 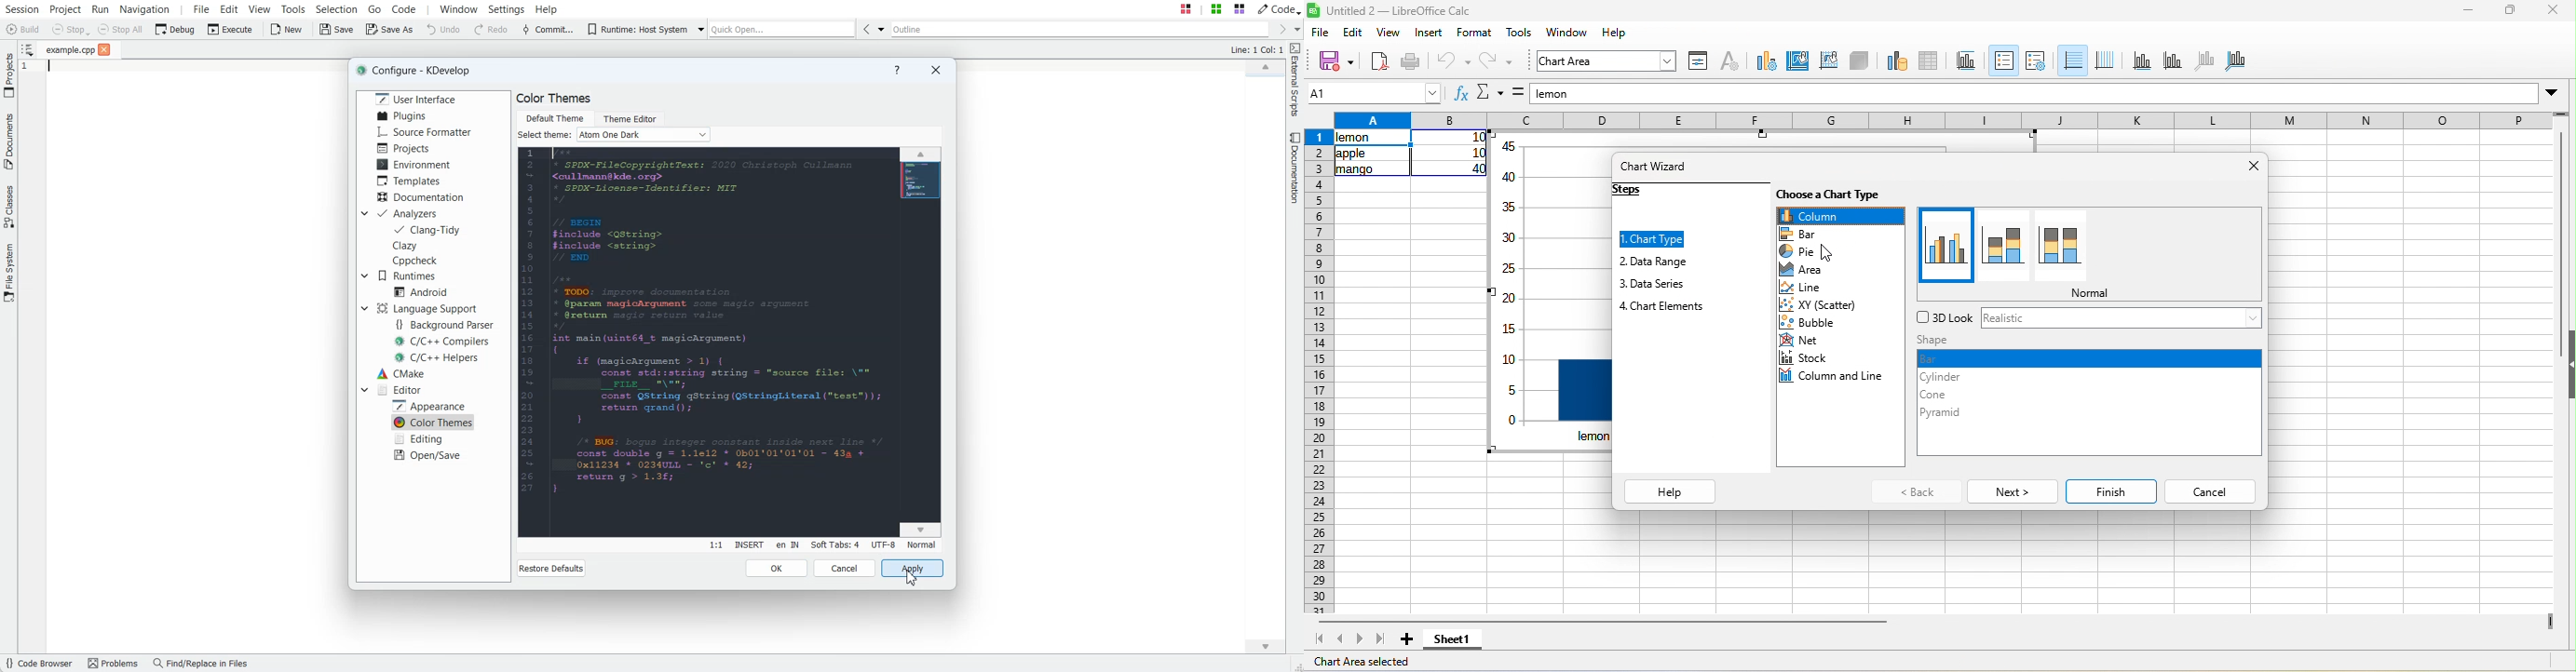 What do you see at coordinates (1810, 270) in the screenshot?
I see `area` at bounding box center [1810, 270].